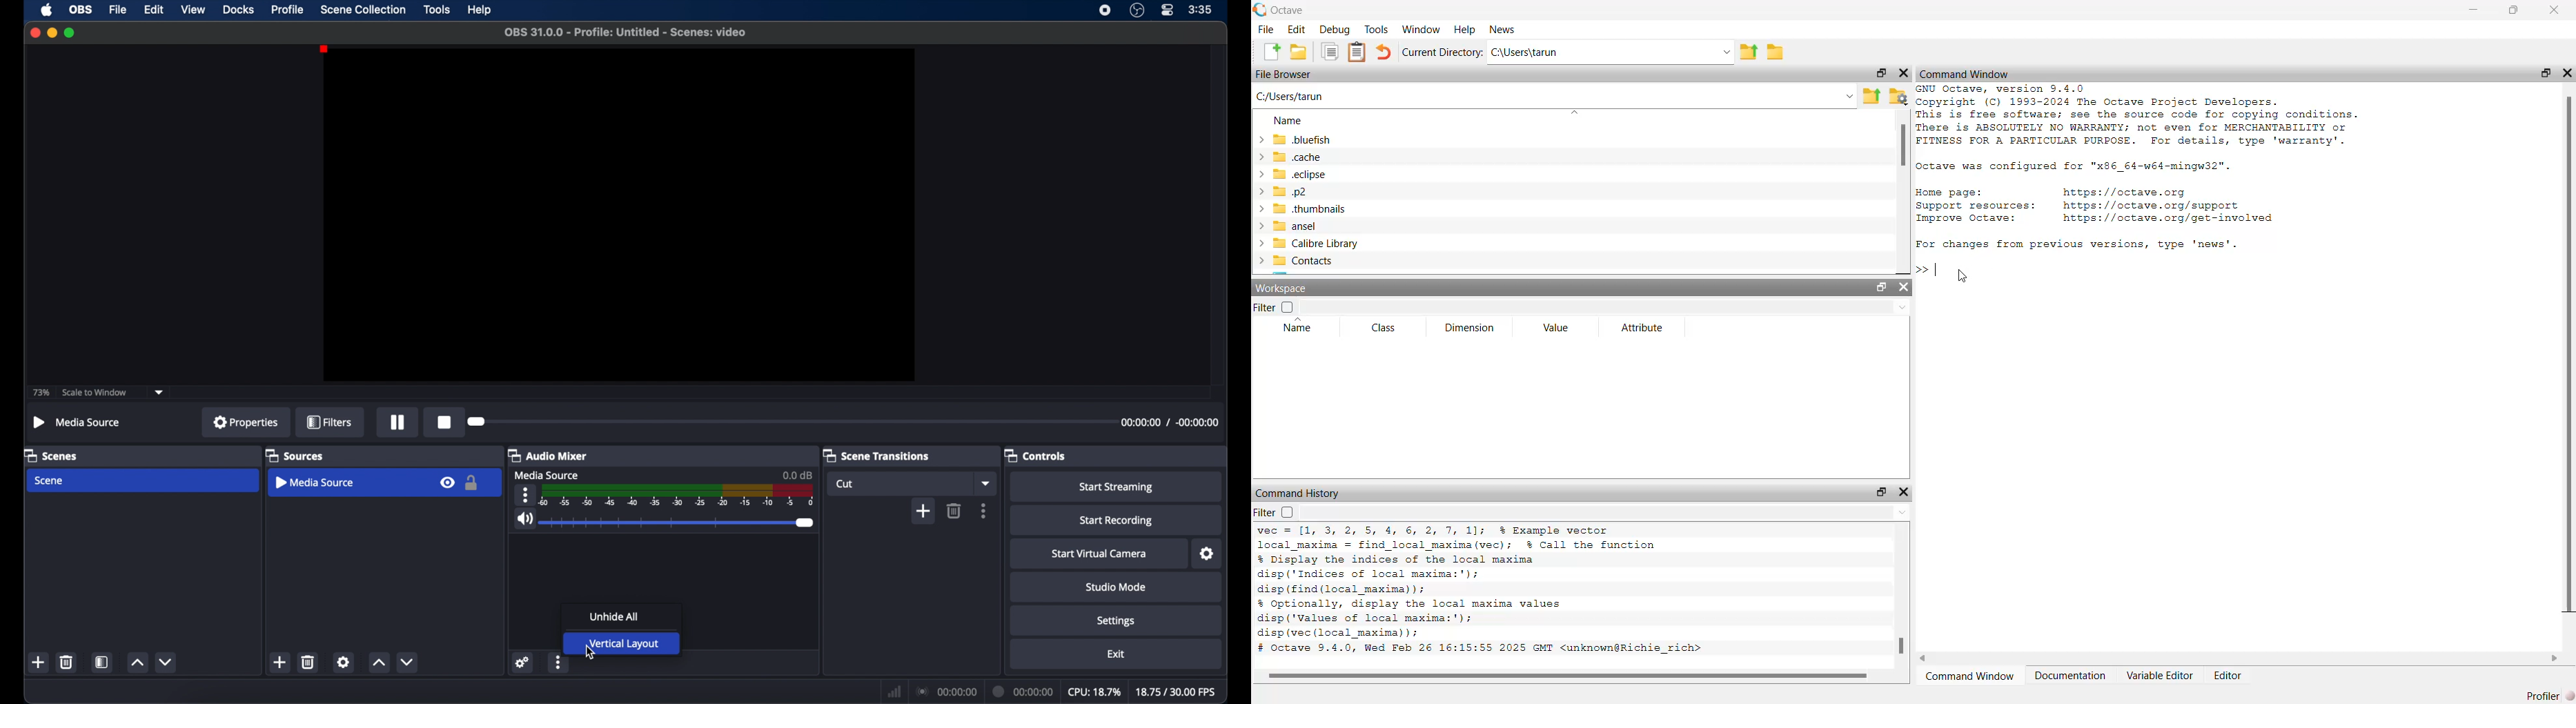 The image size is (2576, 728). Describe the element at coordinates (1100, 553) in the screenshot. I see `start virtual camera` at that location.